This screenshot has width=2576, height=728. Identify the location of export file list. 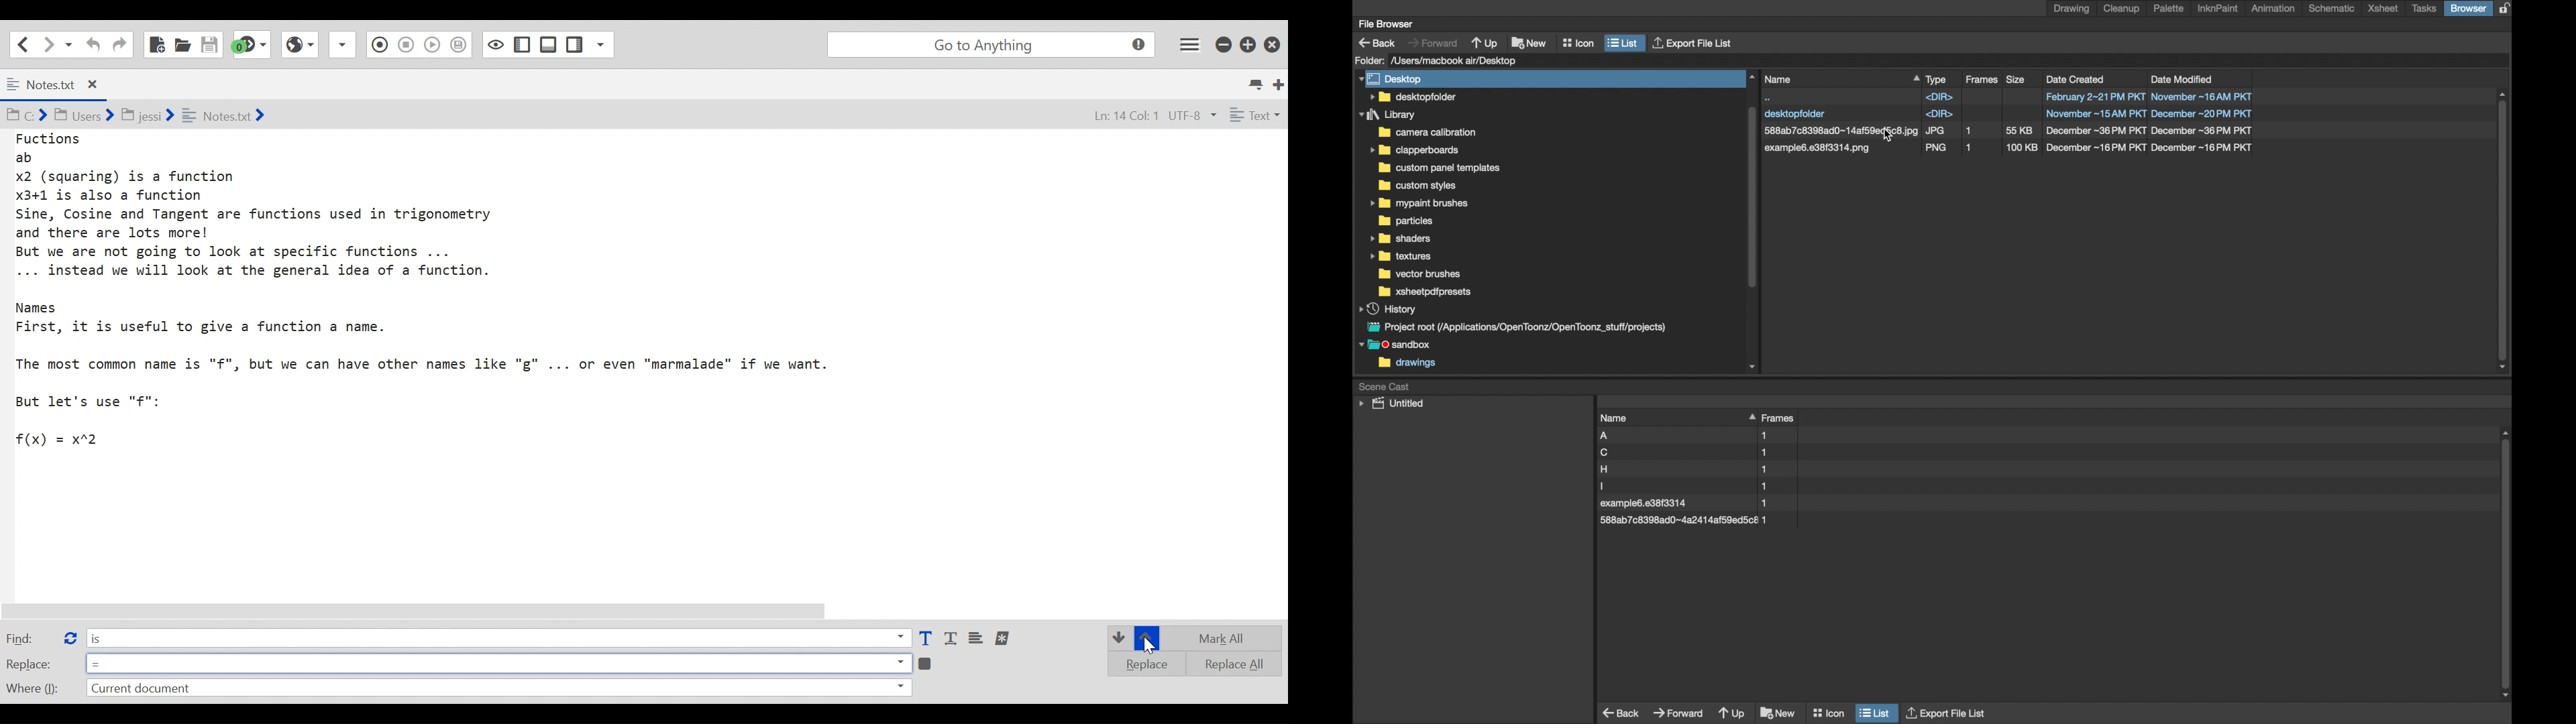
(1947, 712).